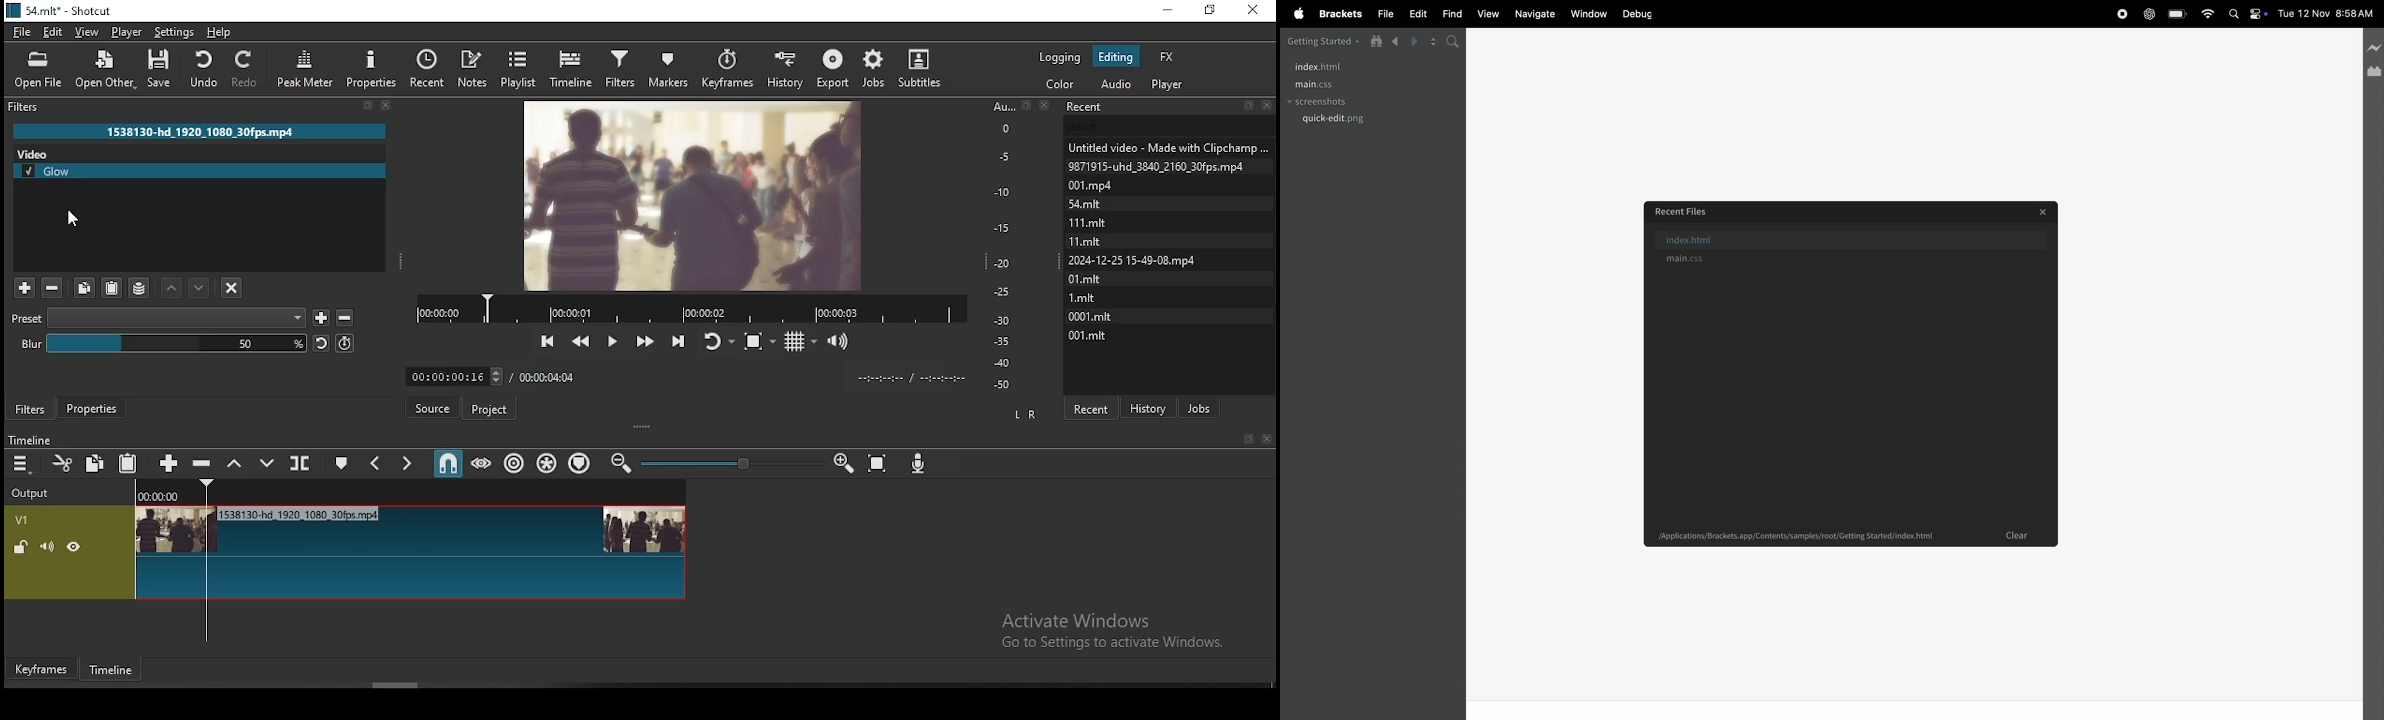  I want to click on brackets, so click(1338, 14).